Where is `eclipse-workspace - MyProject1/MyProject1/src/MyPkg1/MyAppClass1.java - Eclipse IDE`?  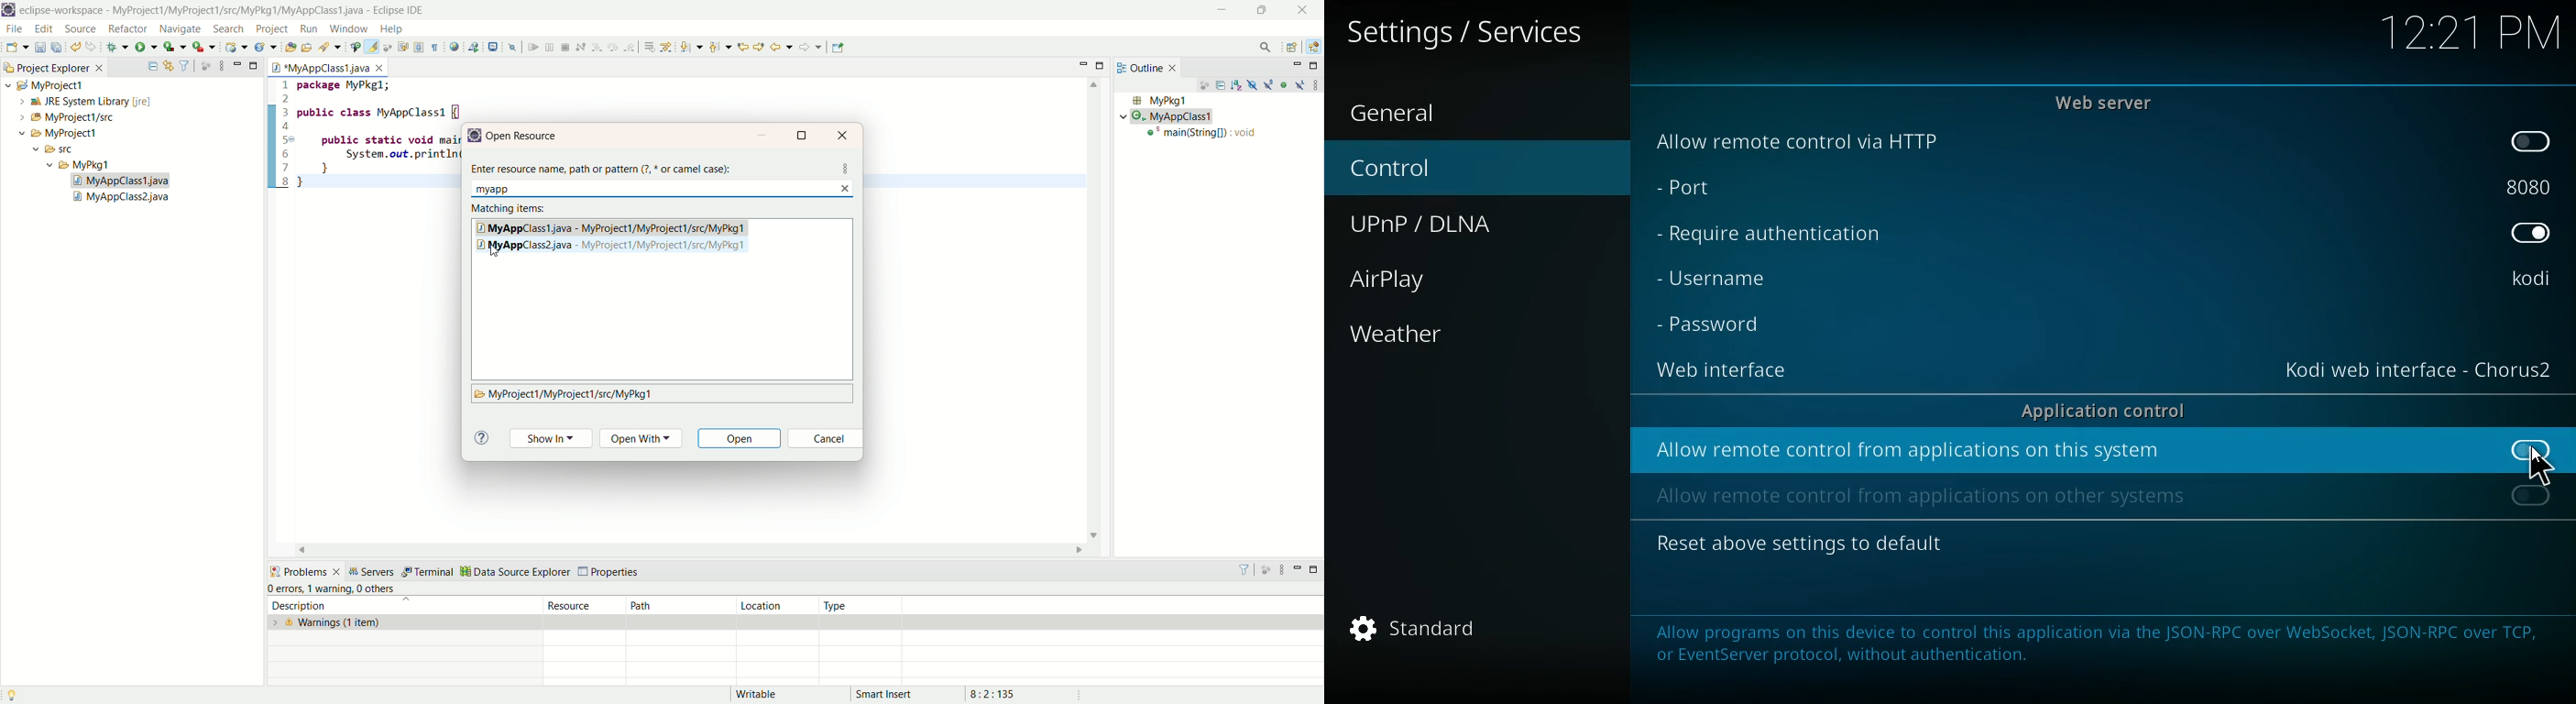
eclipse-workspace - MyProject1/MyProject1/src/MyPkg1/MyAppClass1.java - Eclipse IDE is located at coordinates (226, 10).